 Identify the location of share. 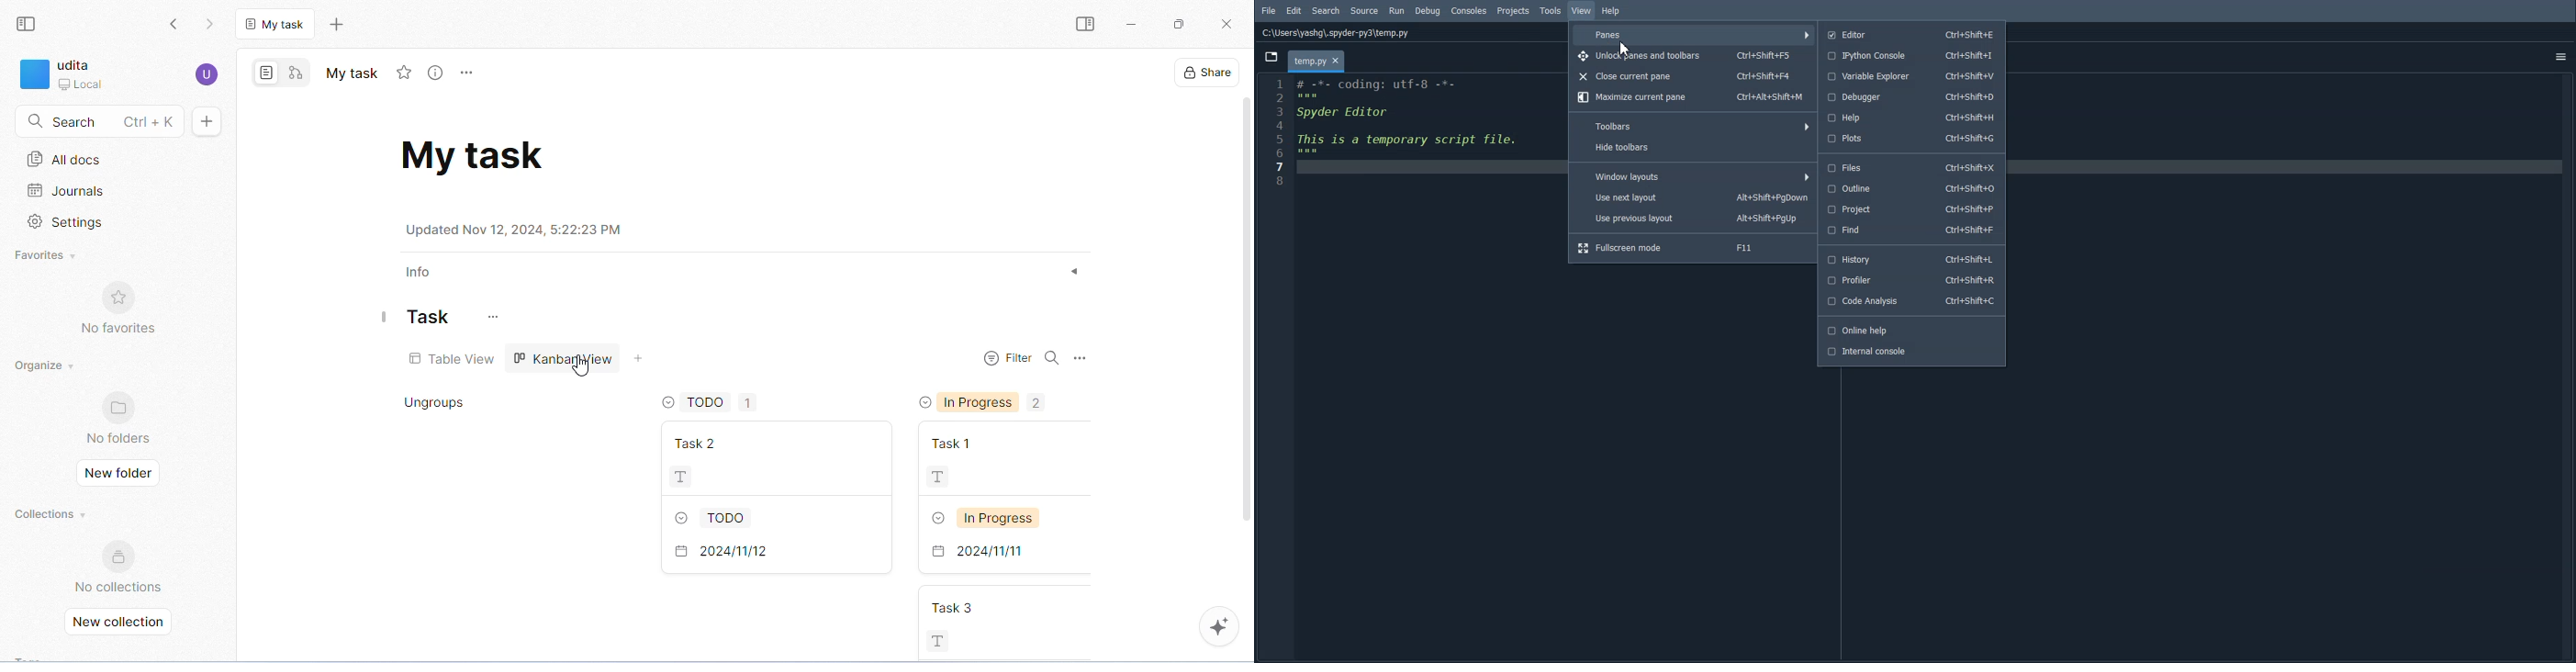
(1205, 72).